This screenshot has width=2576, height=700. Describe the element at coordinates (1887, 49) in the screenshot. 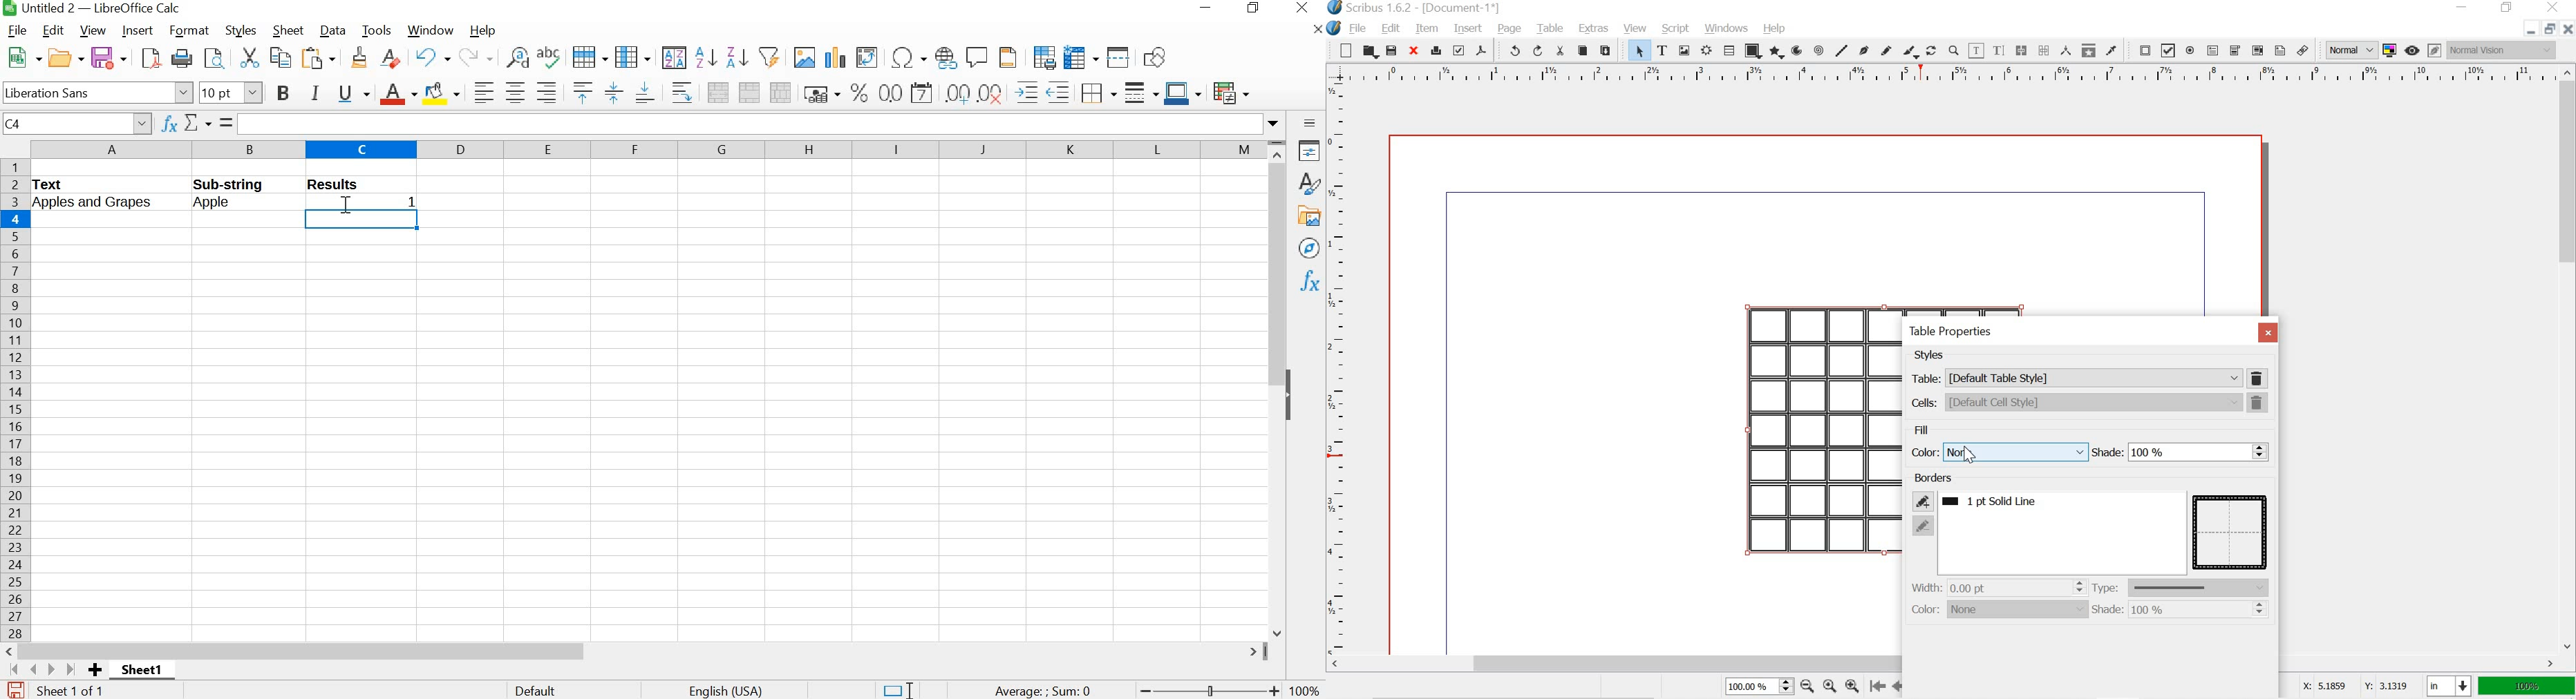

I see `freehand line` at that location.